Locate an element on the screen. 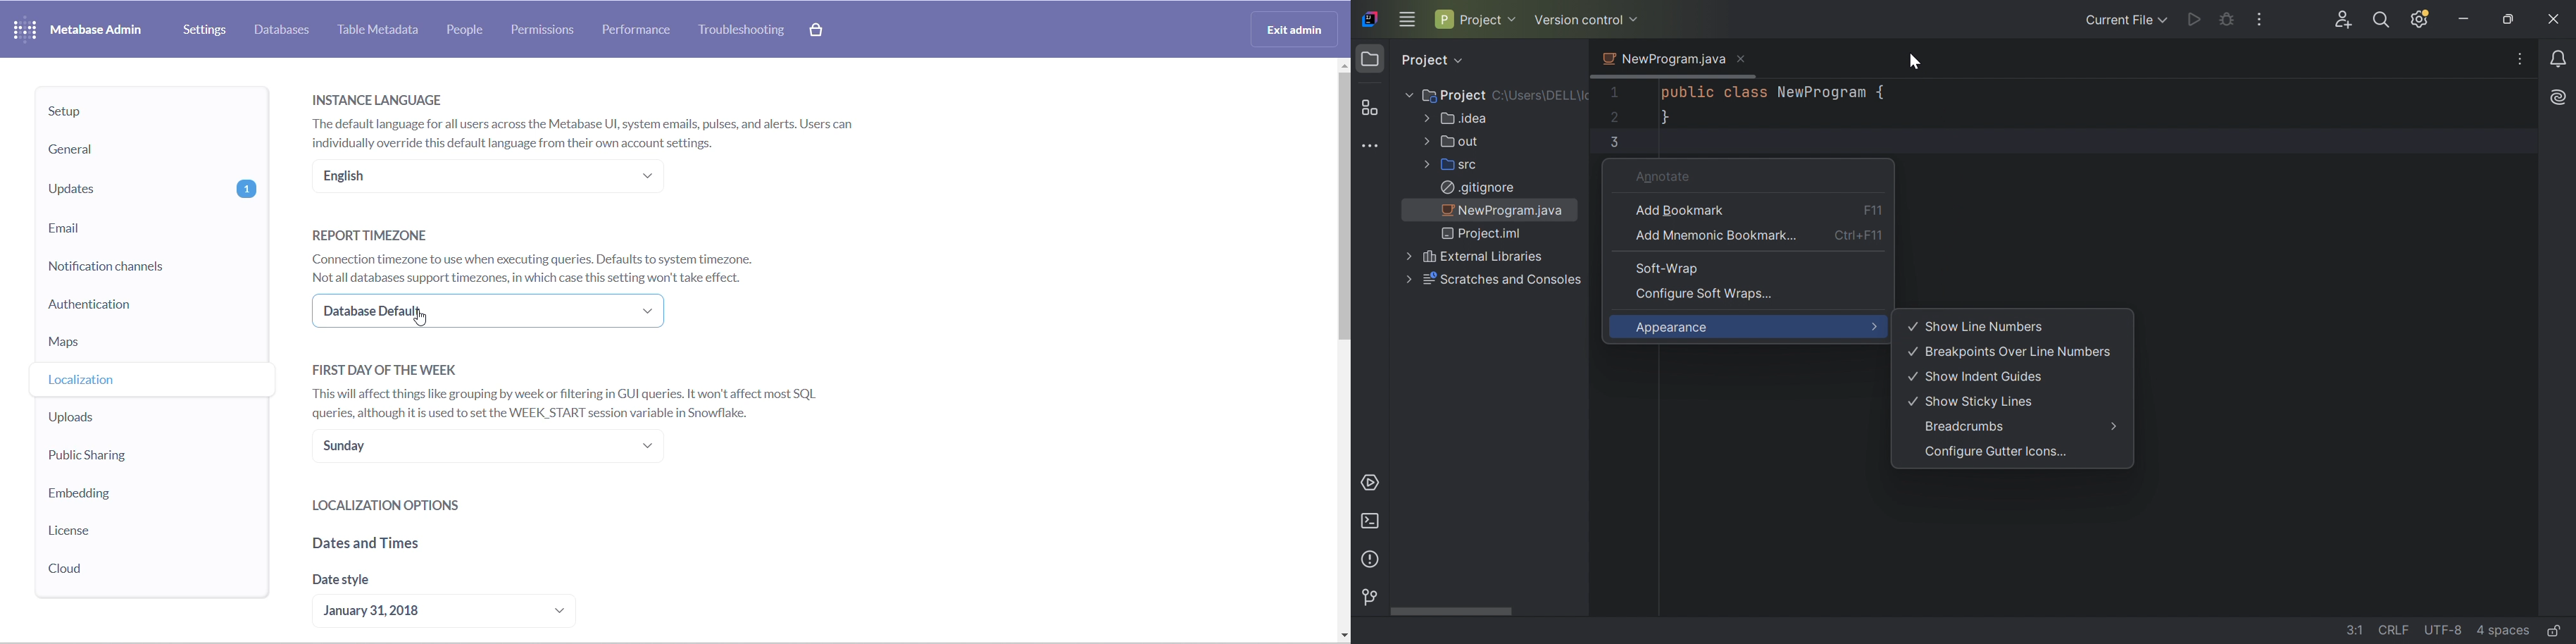 This screenshot has width=2576, height=644. TROUBLESHOOTING is located at coordinates (744, 32).